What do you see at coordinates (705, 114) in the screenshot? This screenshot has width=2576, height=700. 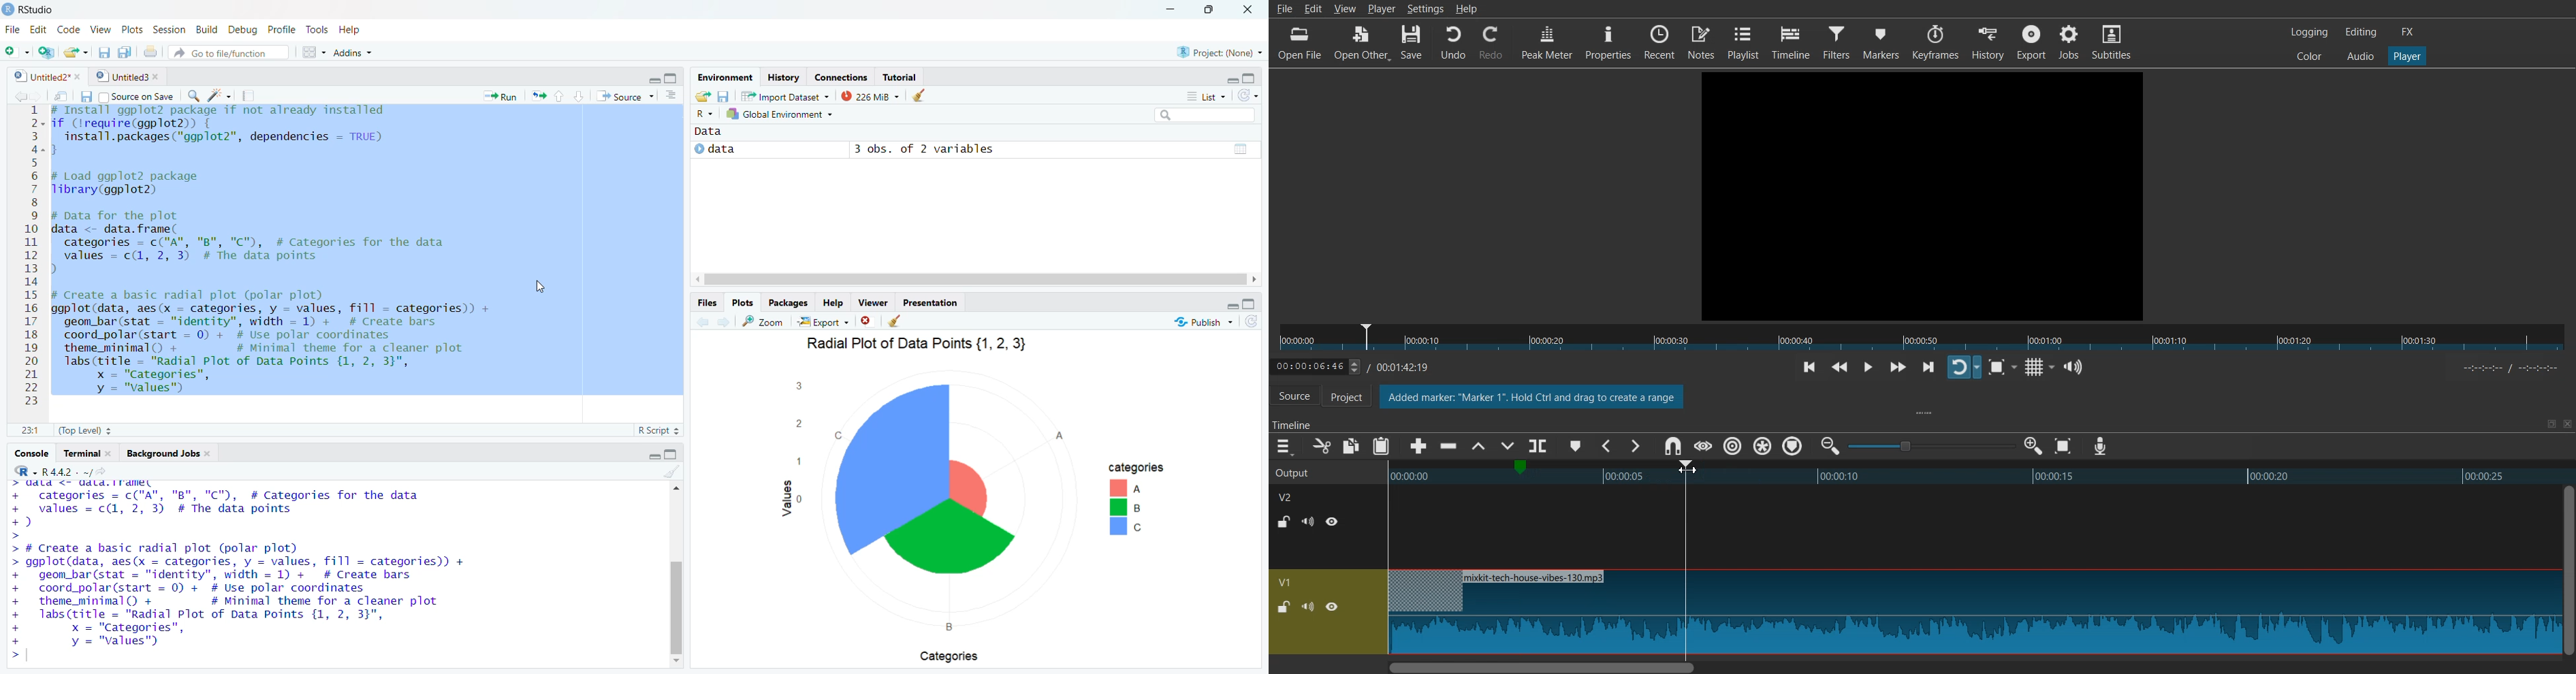 I see `` at bounding box center [705, 114].